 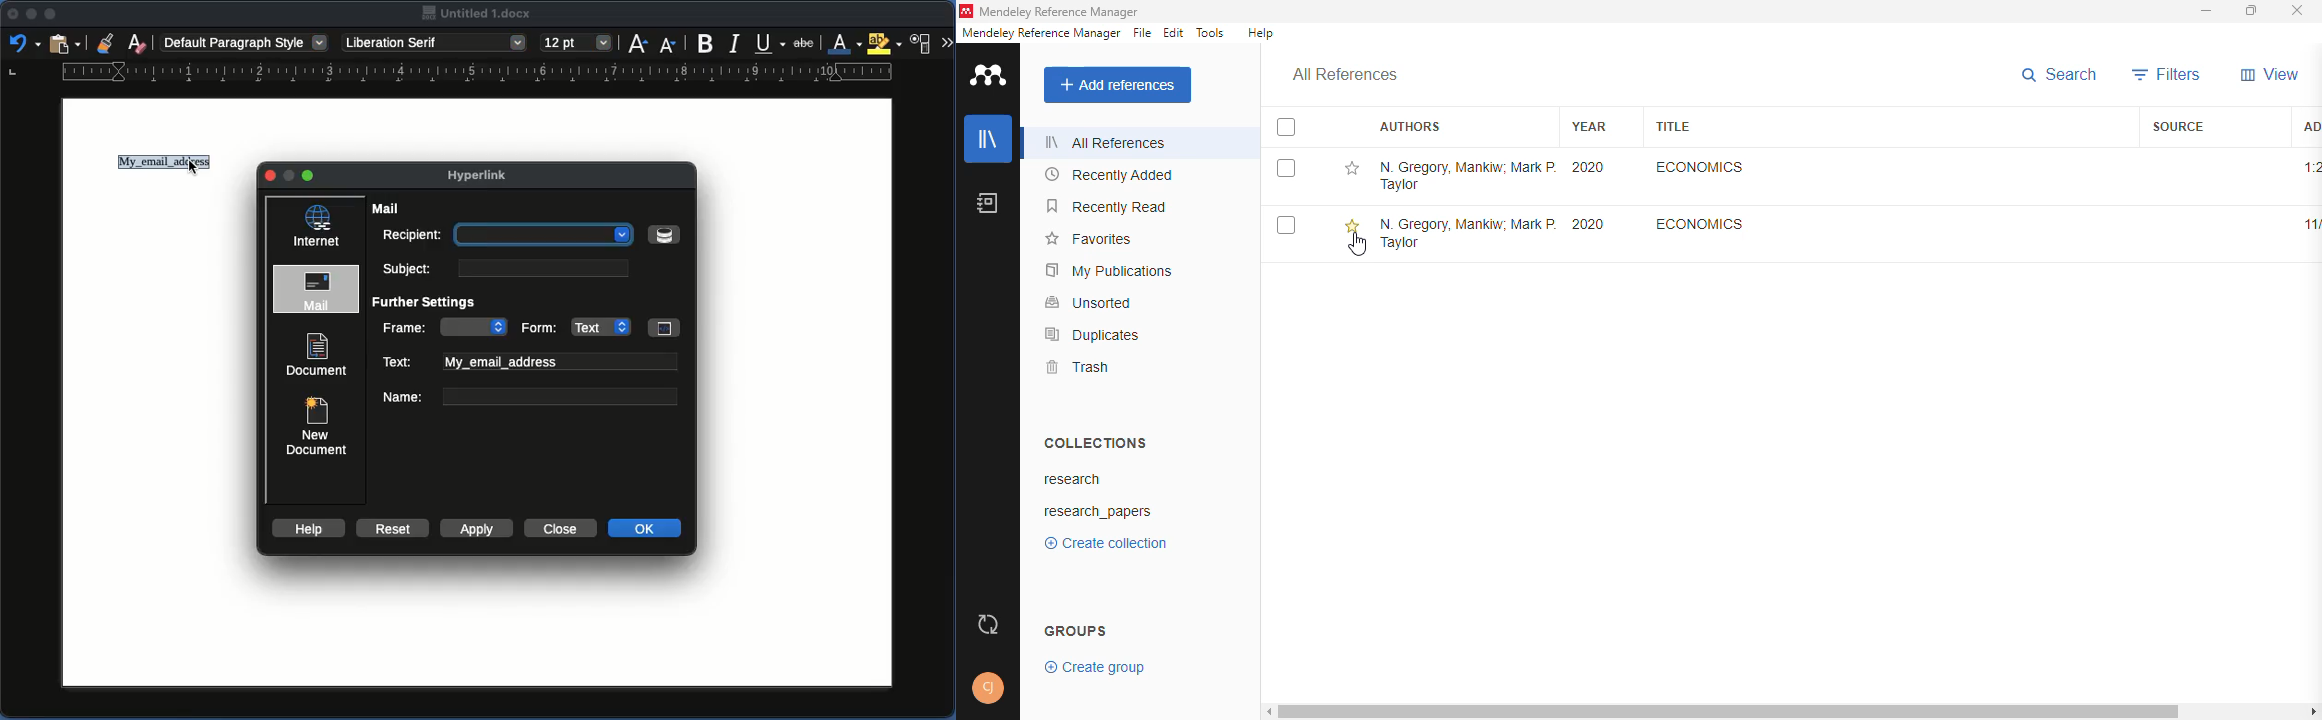 I want to click on Mail, so click(x=318, y=290).